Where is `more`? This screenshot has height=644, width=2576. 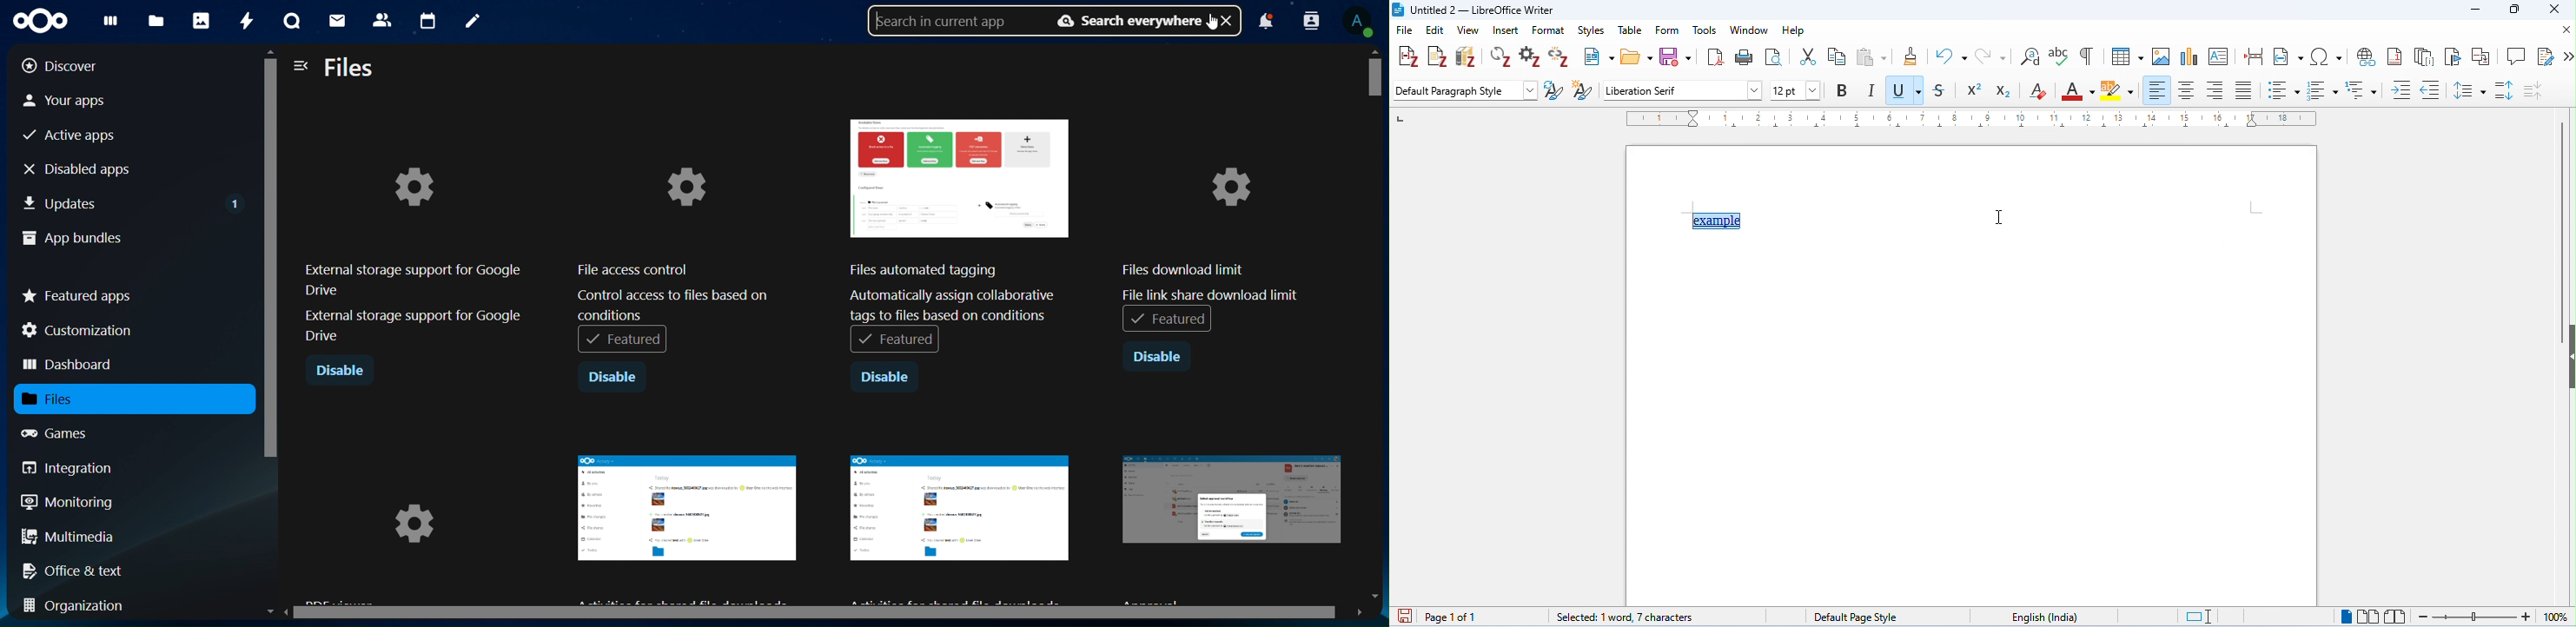 more is located at coordinates (2568, 58).